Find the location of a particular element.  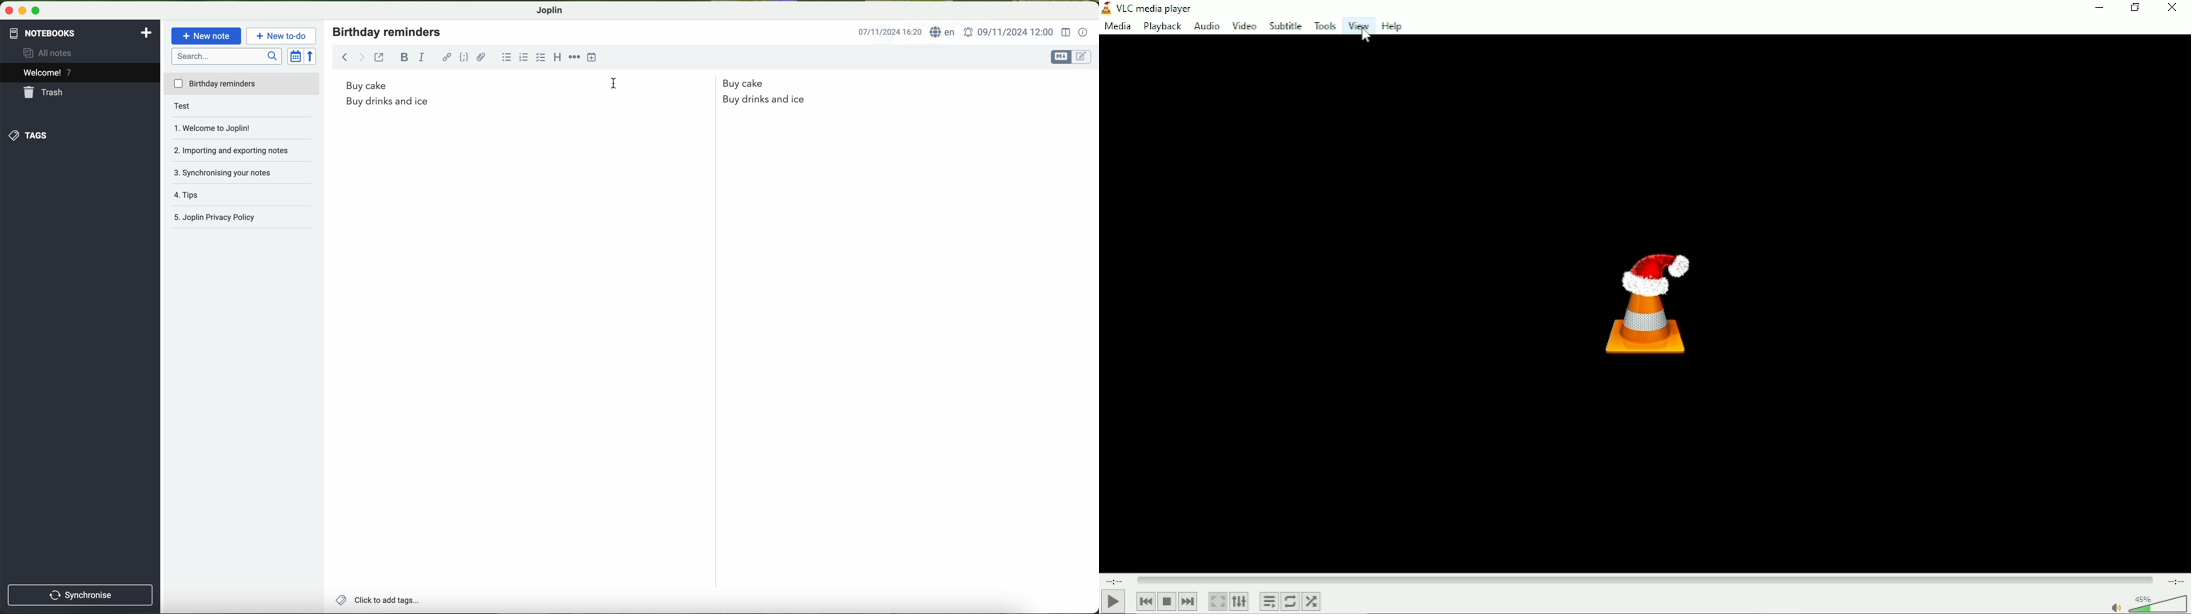

welcome to Joplin is located at coordinates (224, 128).